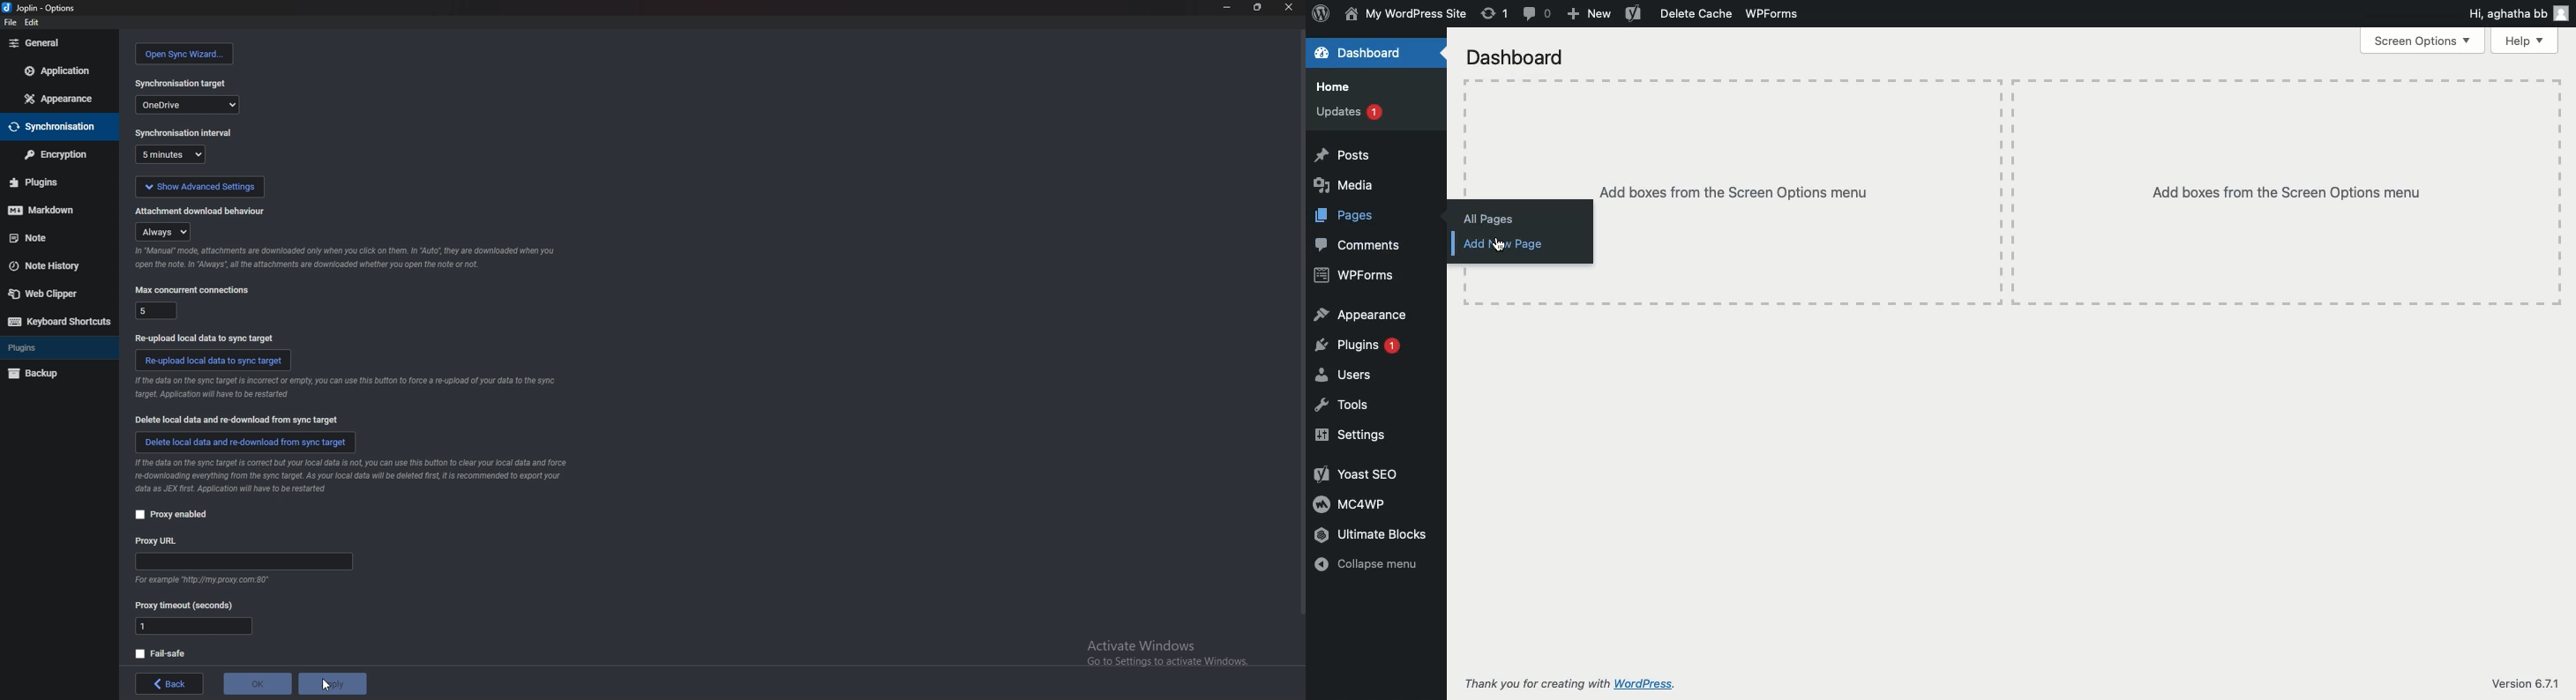 The image size is (2576, 700). I want to click on open sync wizard, so click(183, 54).